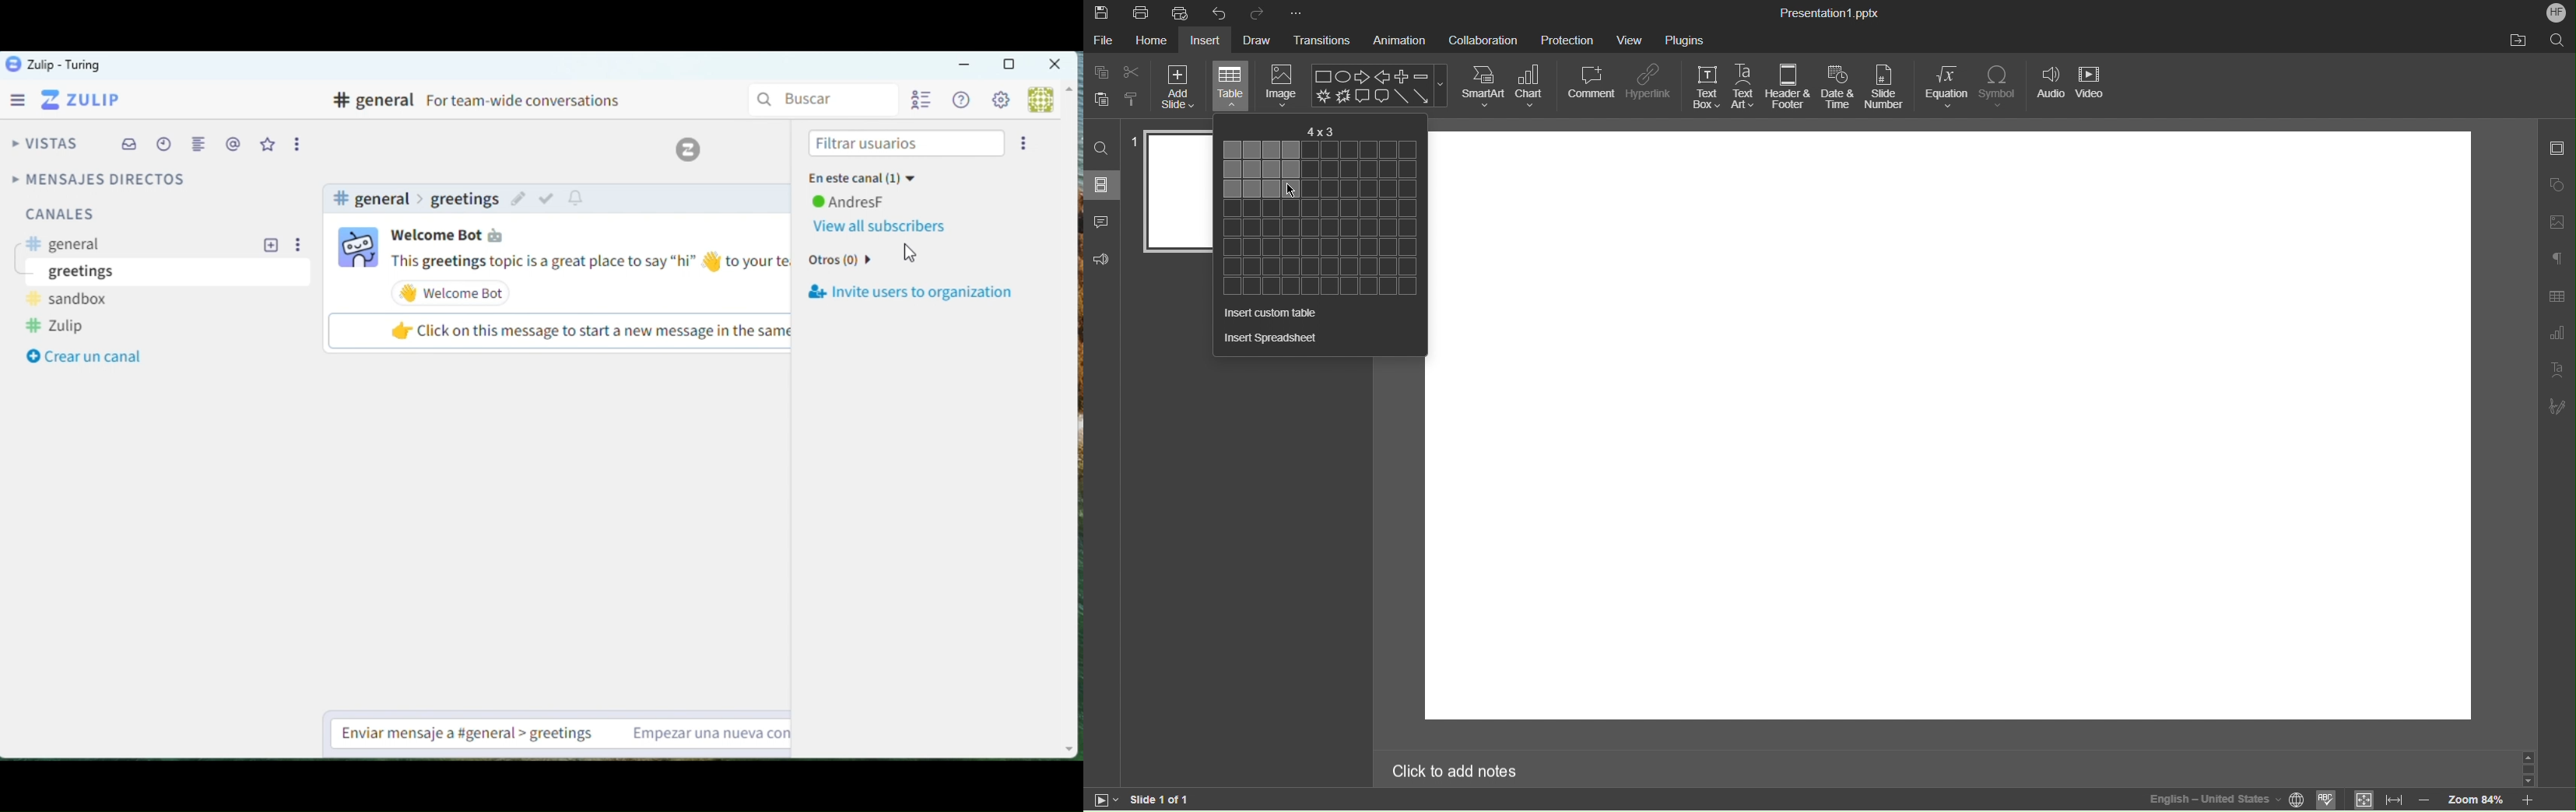  Describe the element at coordinates (2558, 370) in the screenshot. I see `Text Art` at that location.